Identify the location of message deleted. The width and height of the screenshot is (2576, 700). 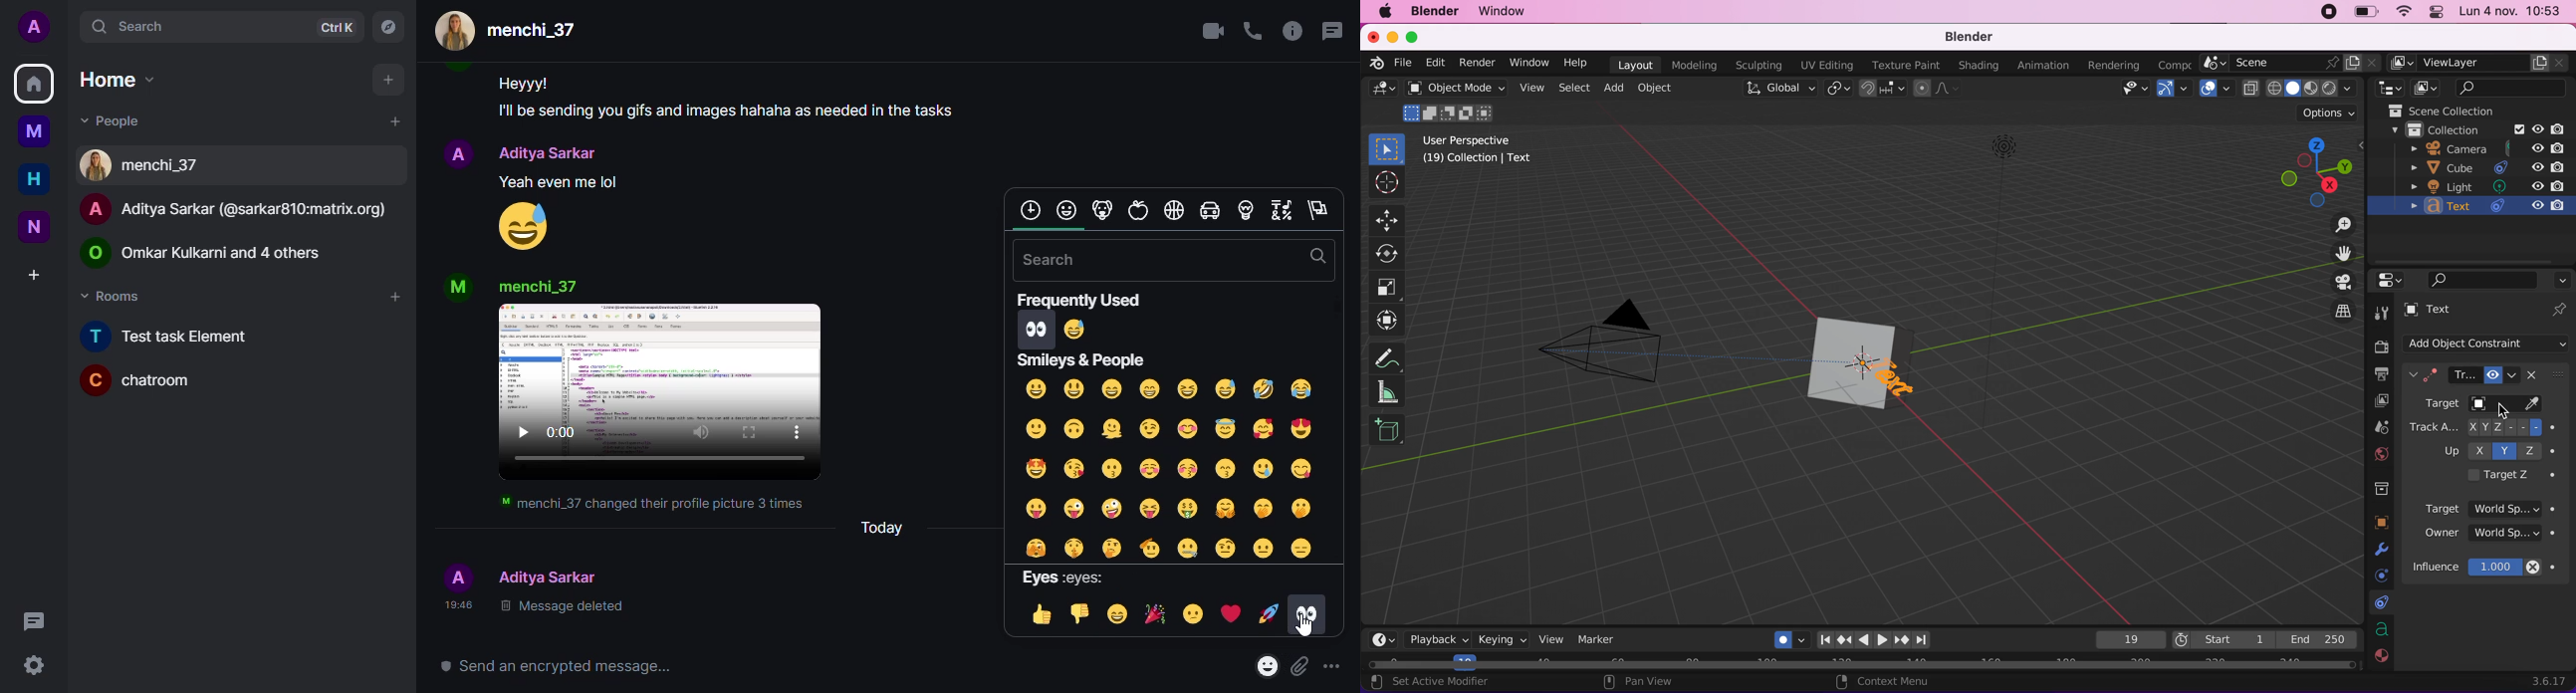
(564, 607).